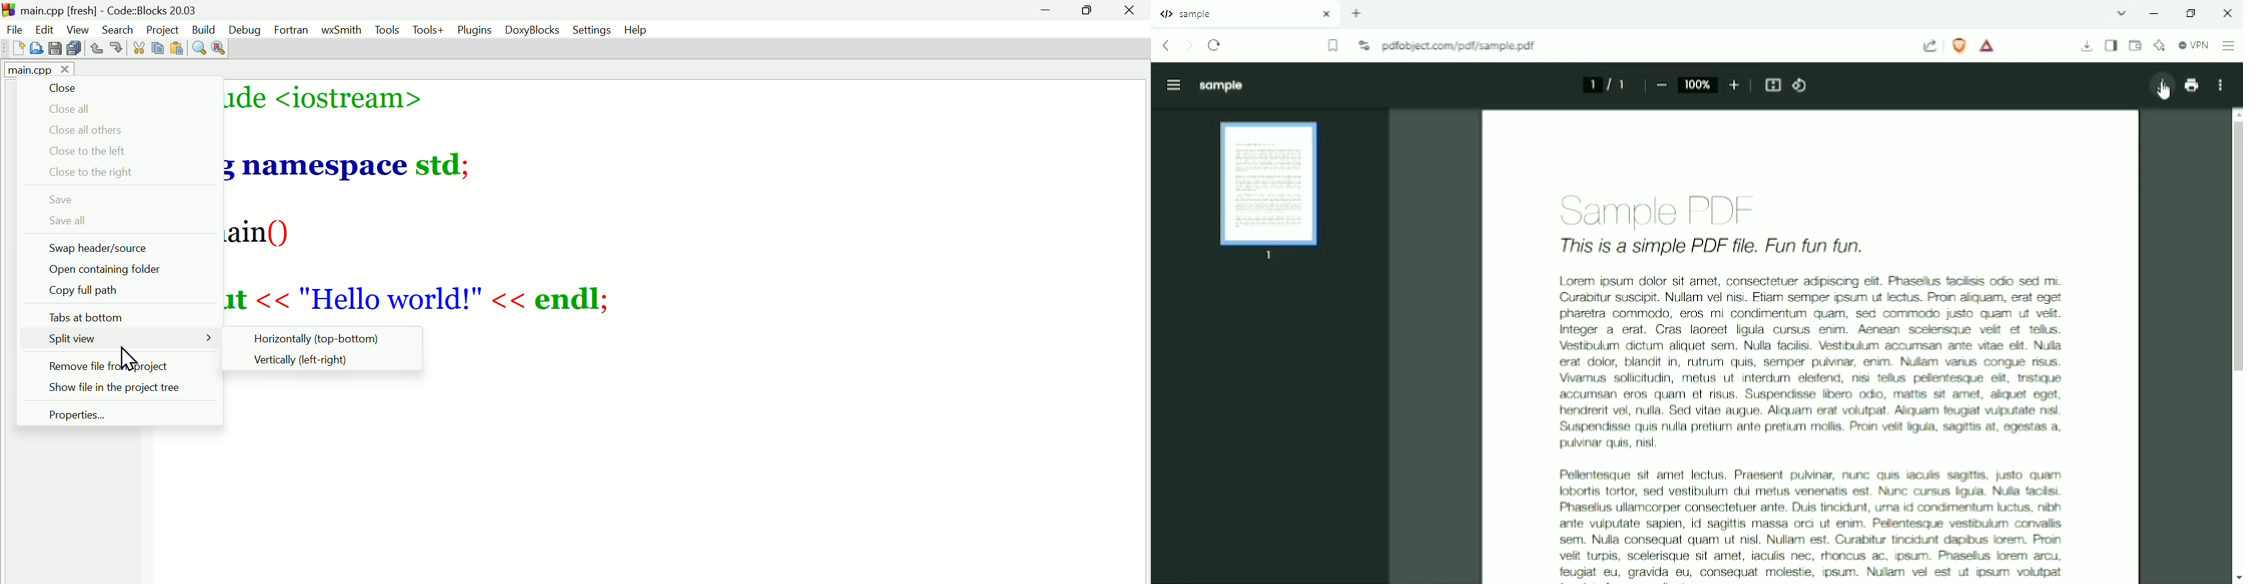 The width and height of the screenshot is (2268, 588). What do you see at coordinates (13, 28) in the screenshot?
I see `file` at bounding box center [13, 28].